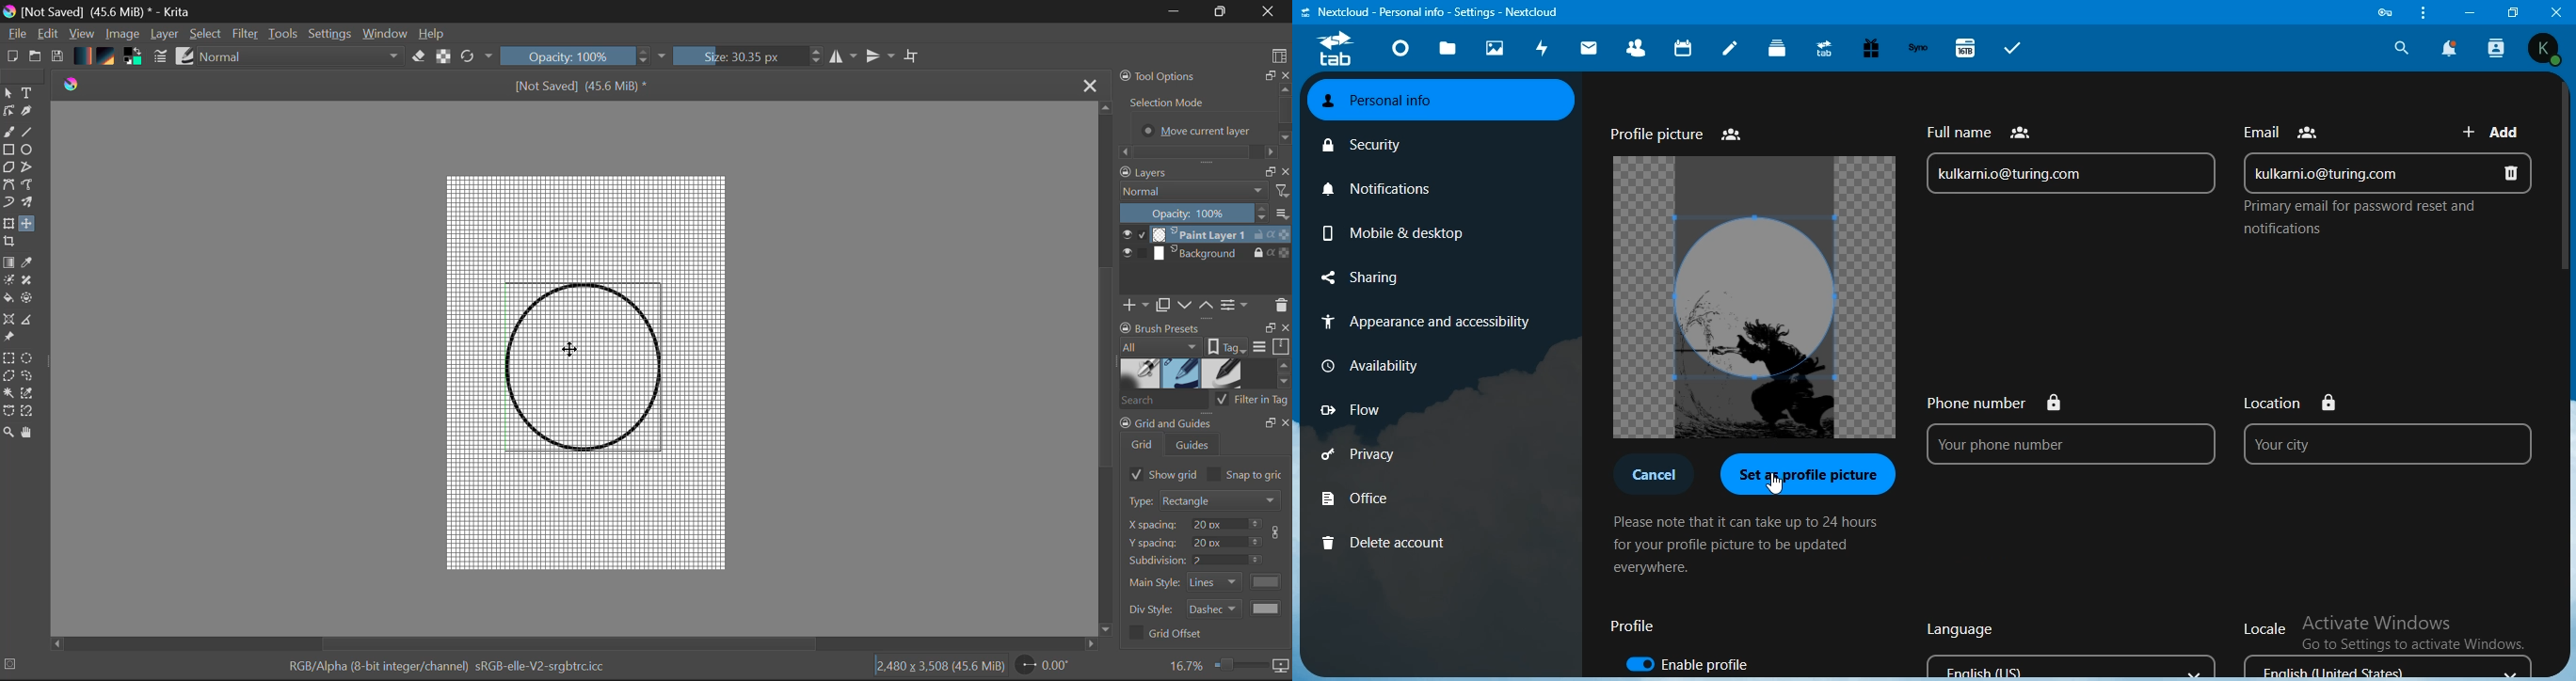 This screenshot has width=2576, height=700. What do you see at coordinates (1442, 102) in the screenshot?
I see `personal info` at bounding box center [1442, 102].